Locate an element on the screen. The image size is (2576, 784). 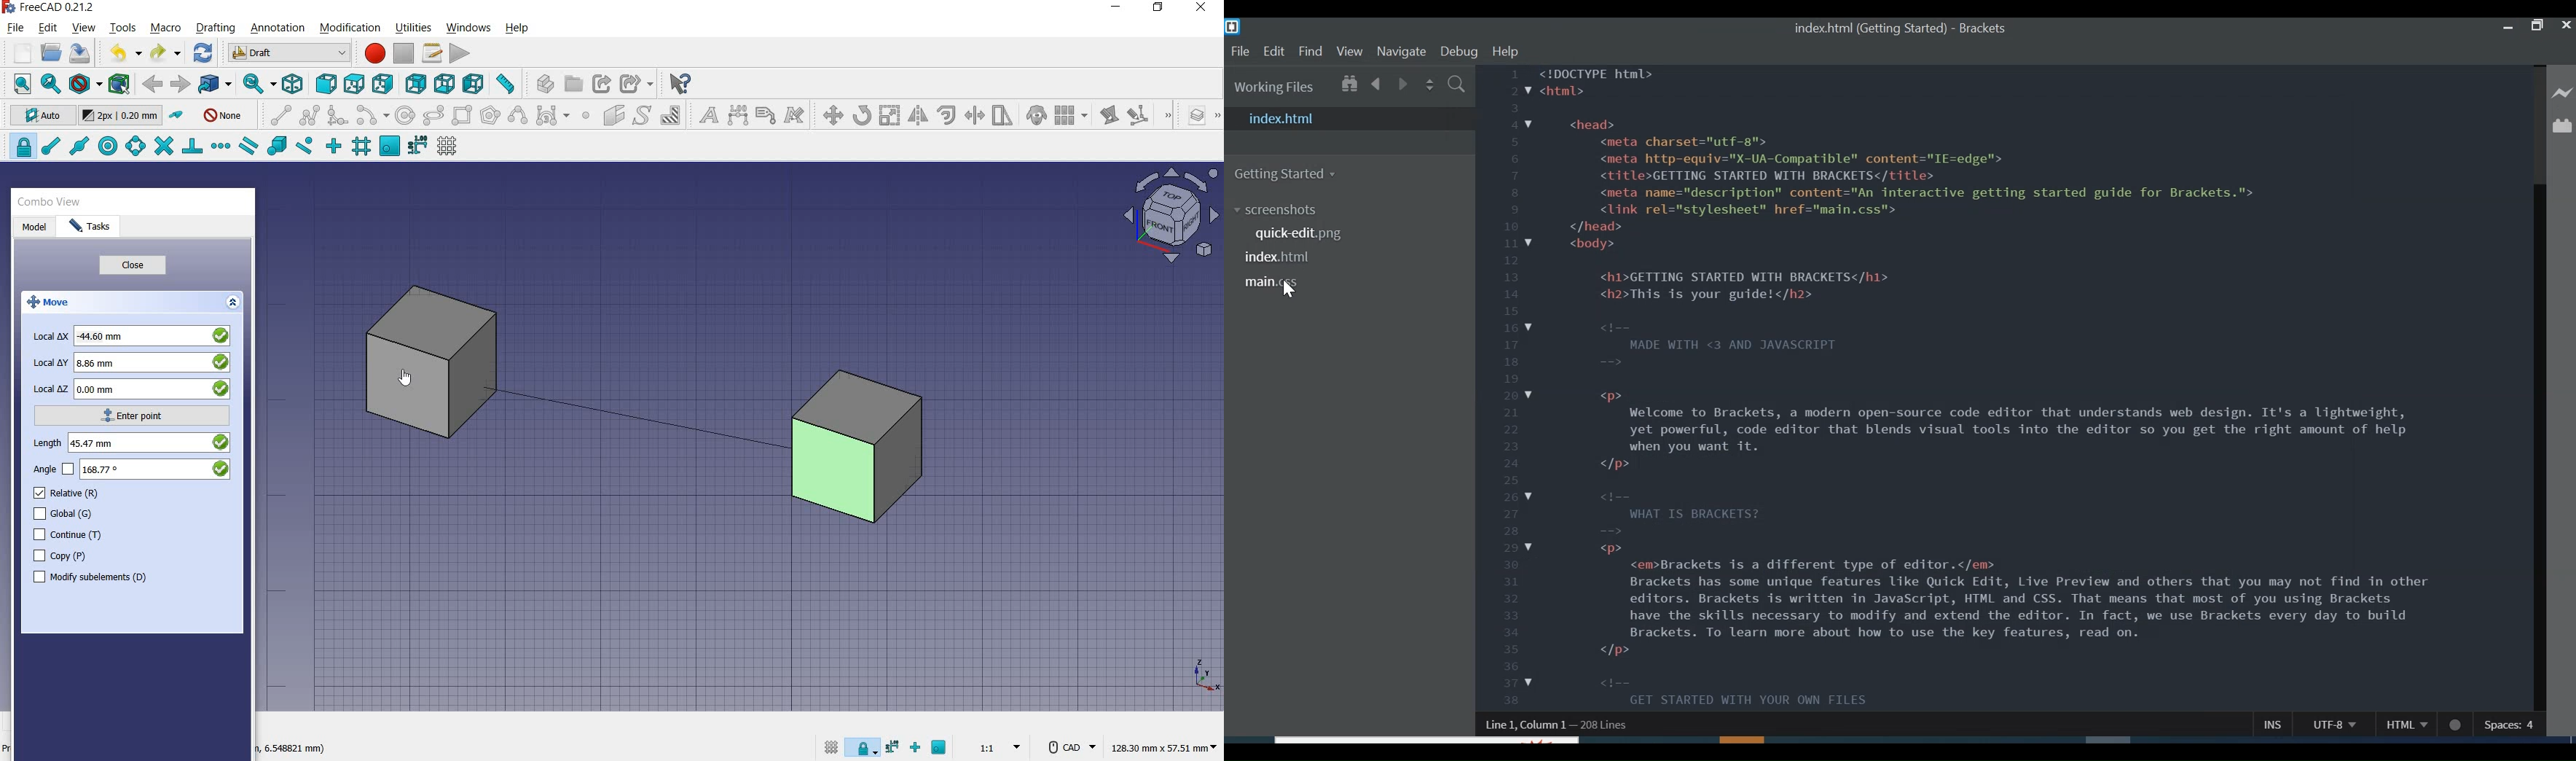
toggle grid is located at coordinates (446, 148).